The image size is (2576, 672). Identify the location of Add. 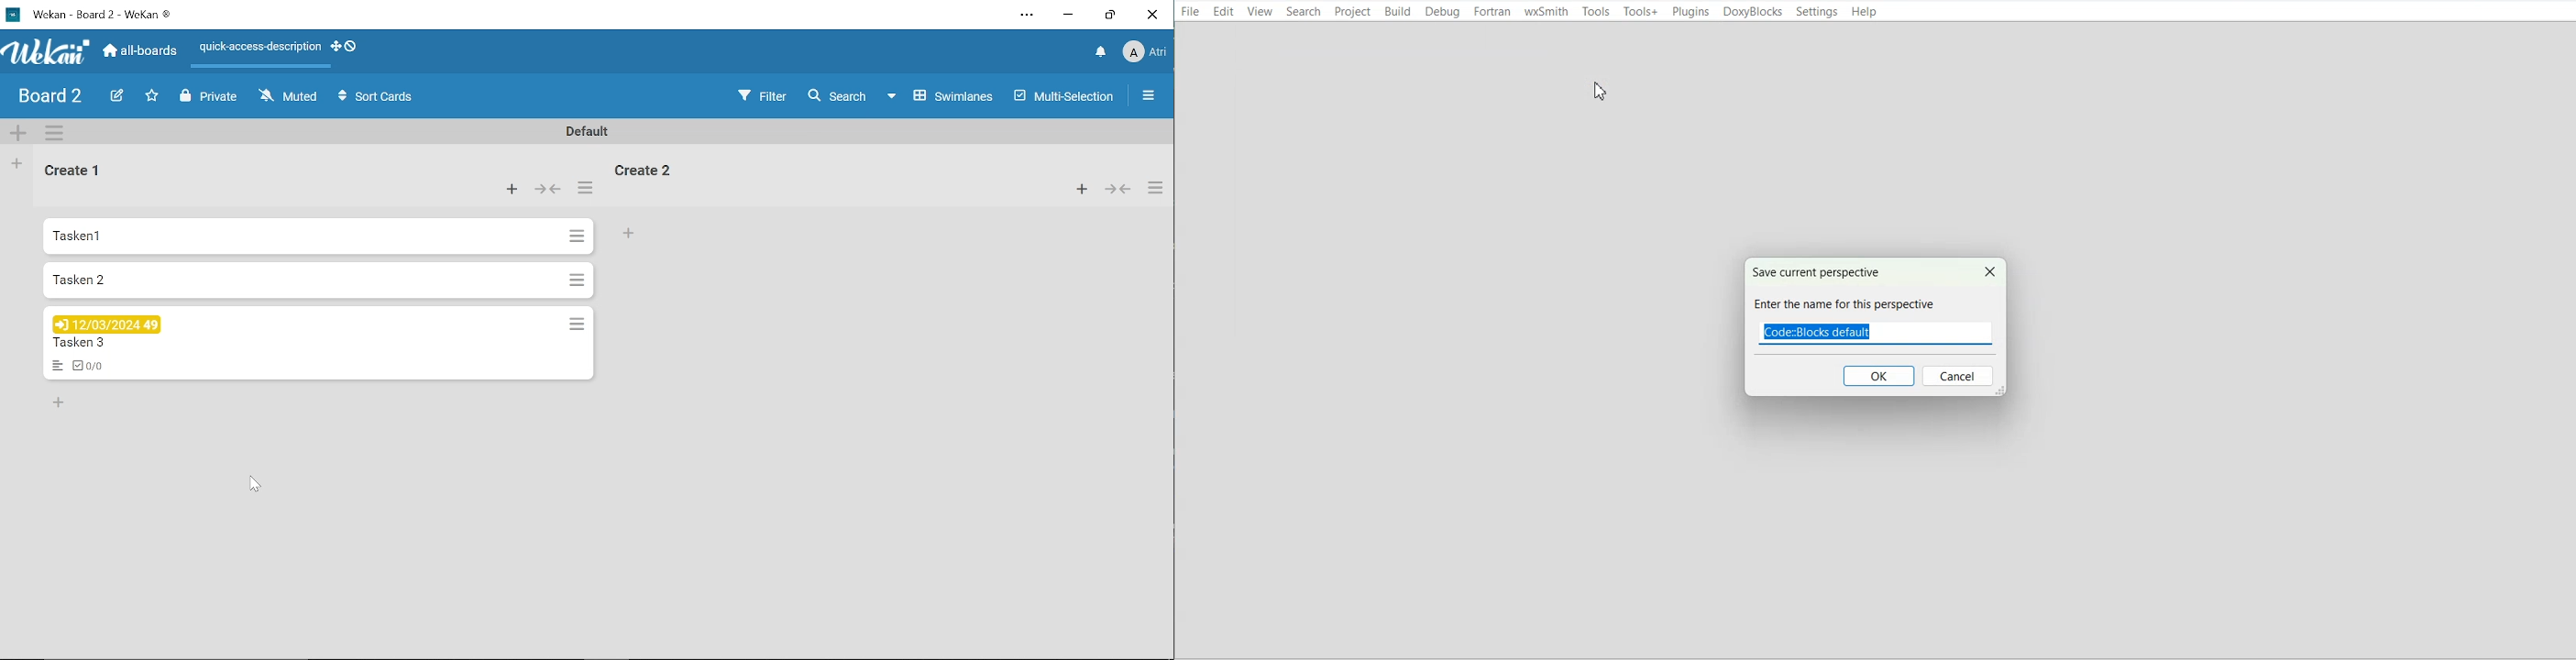
(629, 232).